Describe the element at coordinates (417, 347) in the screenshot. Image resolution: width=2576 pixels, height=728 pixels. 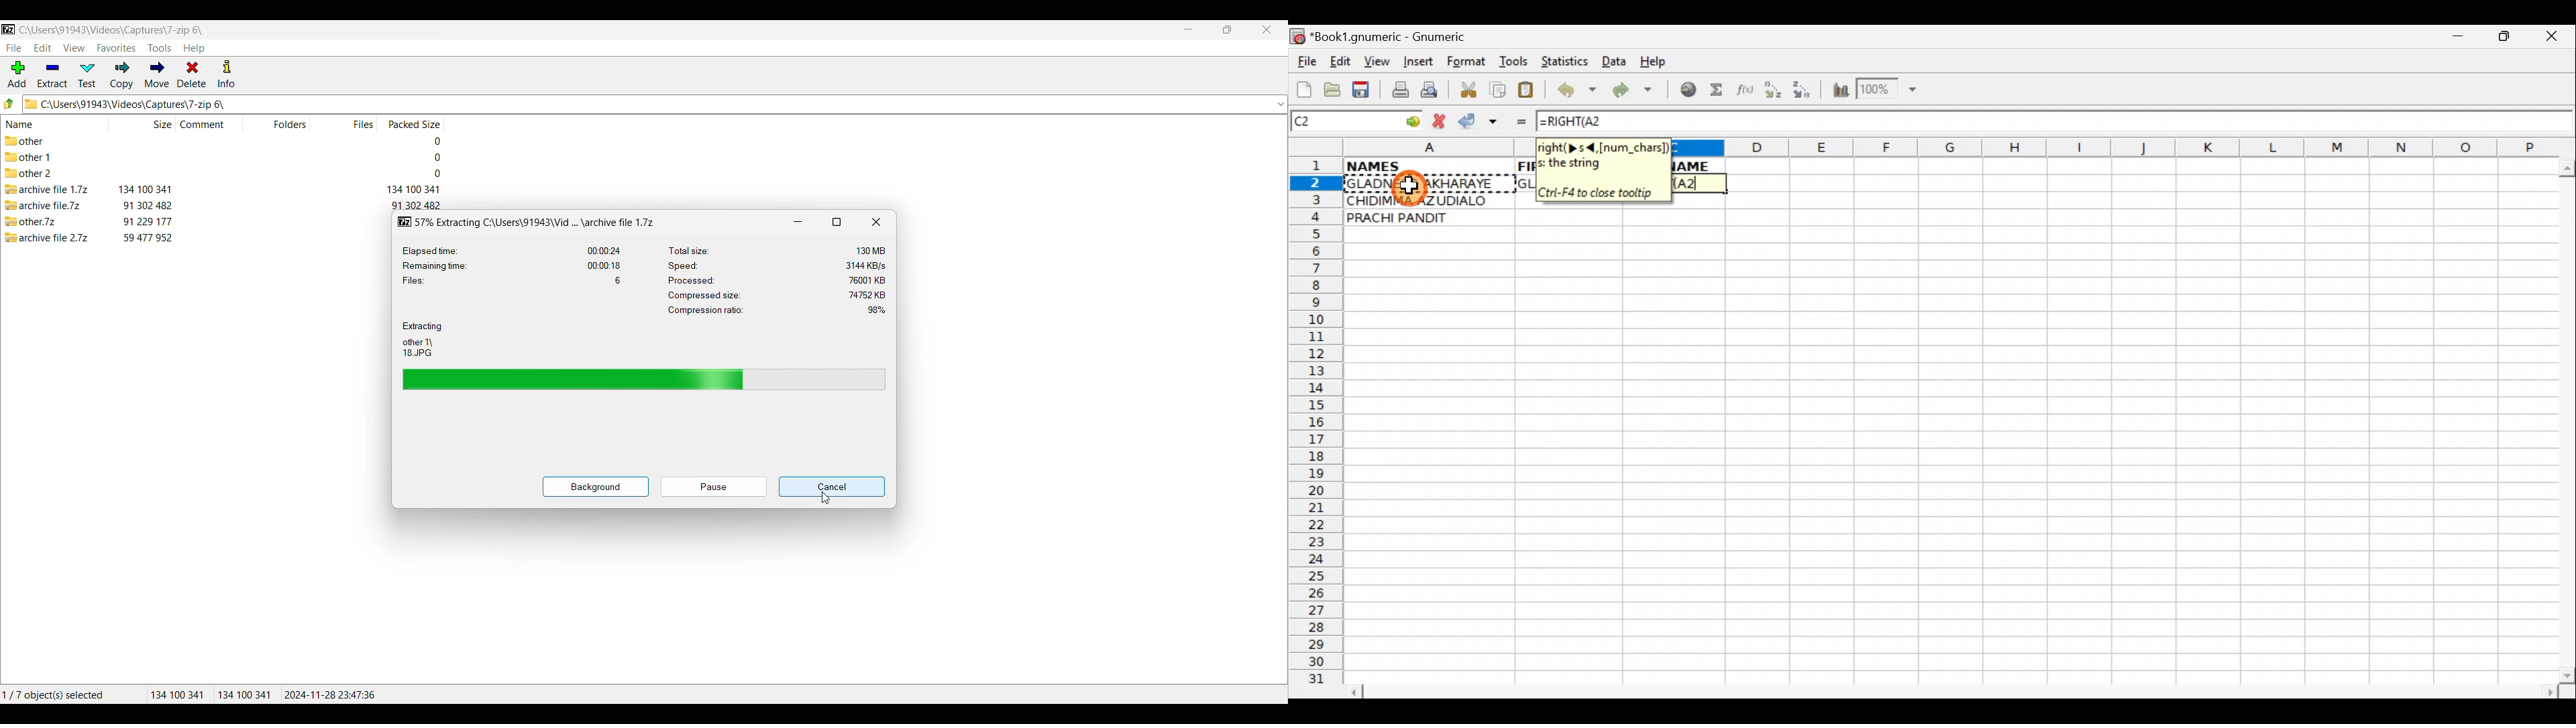
I see `other 1\ 18 JPG` at that location.